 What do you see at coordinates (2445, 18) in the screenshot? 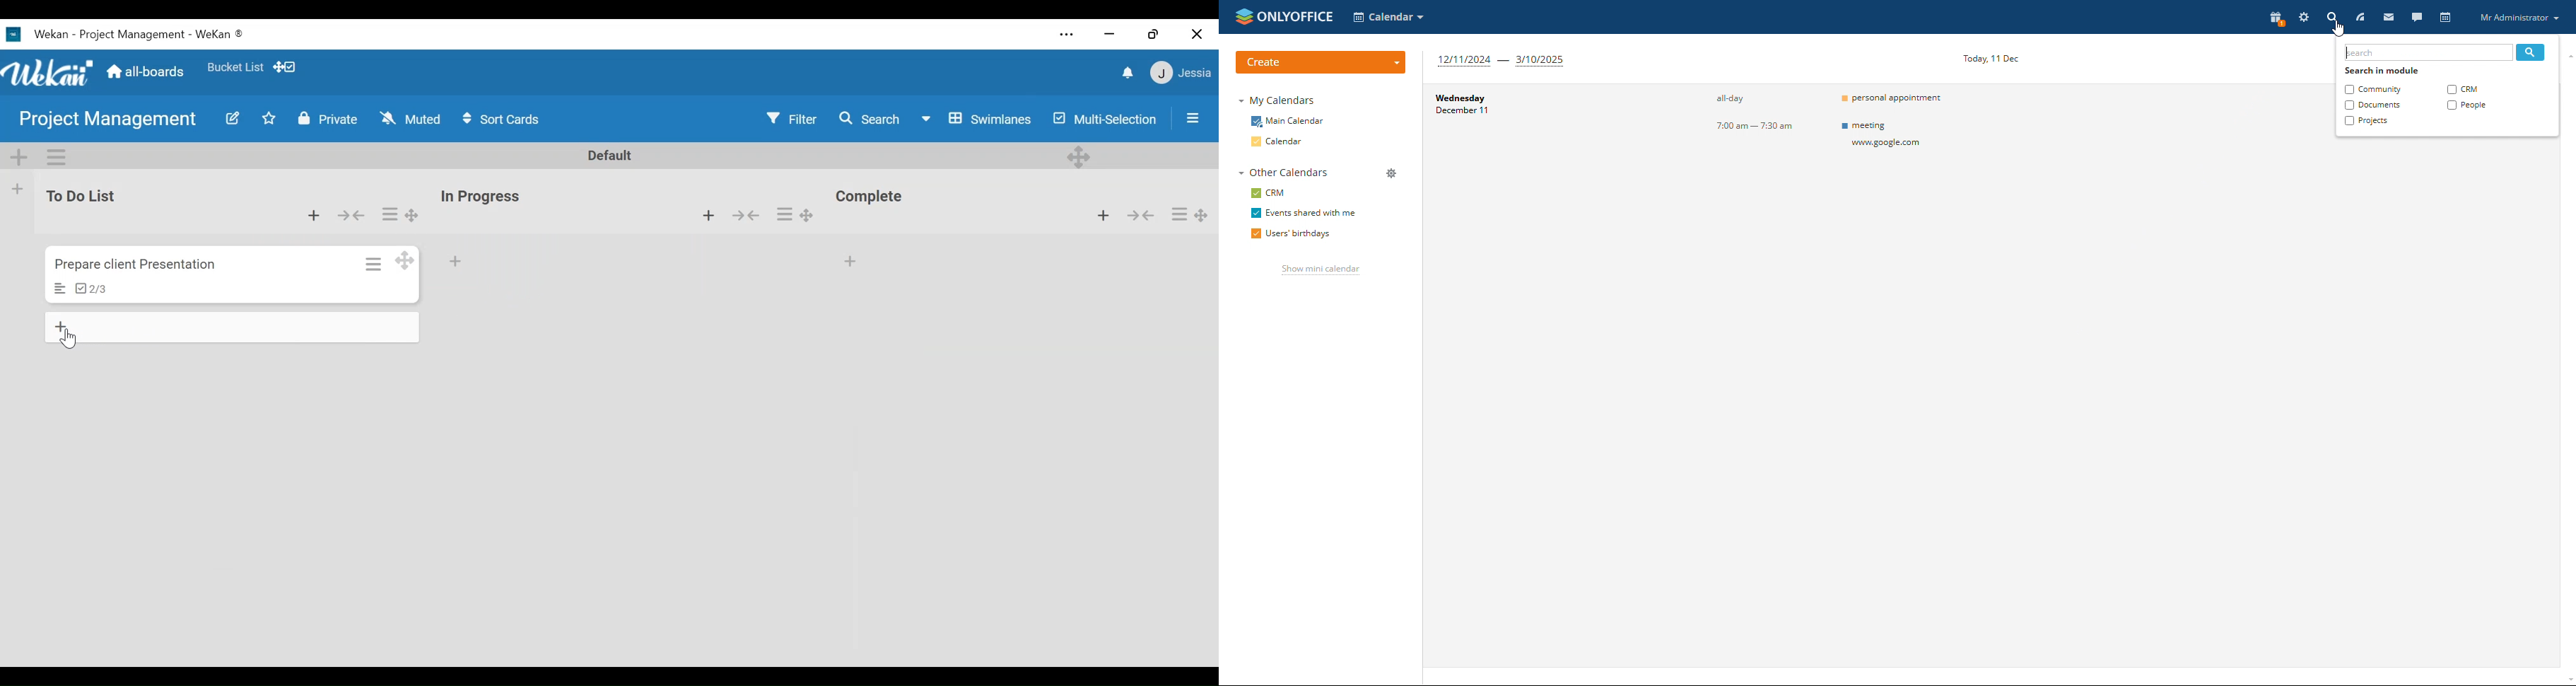
I see `calendar` at bounding box center [2445, 18].